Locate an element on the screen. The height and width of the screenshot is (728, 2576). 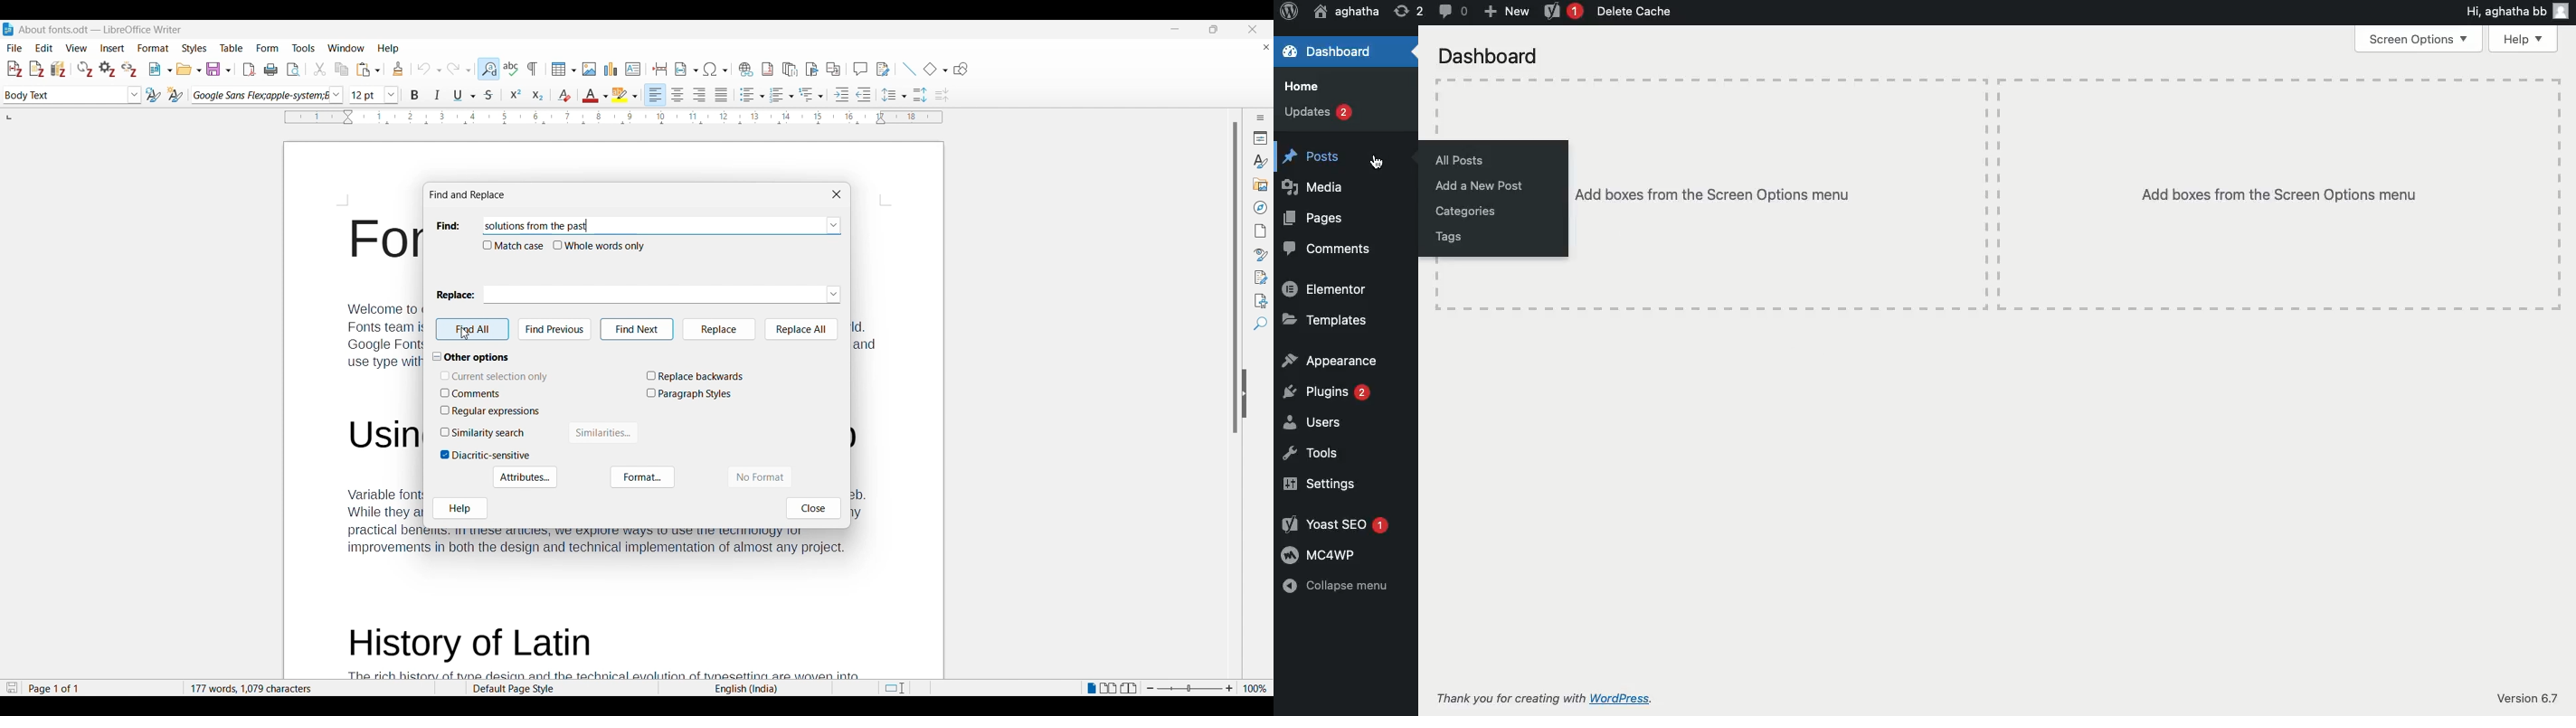
Yoast is located at coordinates (1563, 12).